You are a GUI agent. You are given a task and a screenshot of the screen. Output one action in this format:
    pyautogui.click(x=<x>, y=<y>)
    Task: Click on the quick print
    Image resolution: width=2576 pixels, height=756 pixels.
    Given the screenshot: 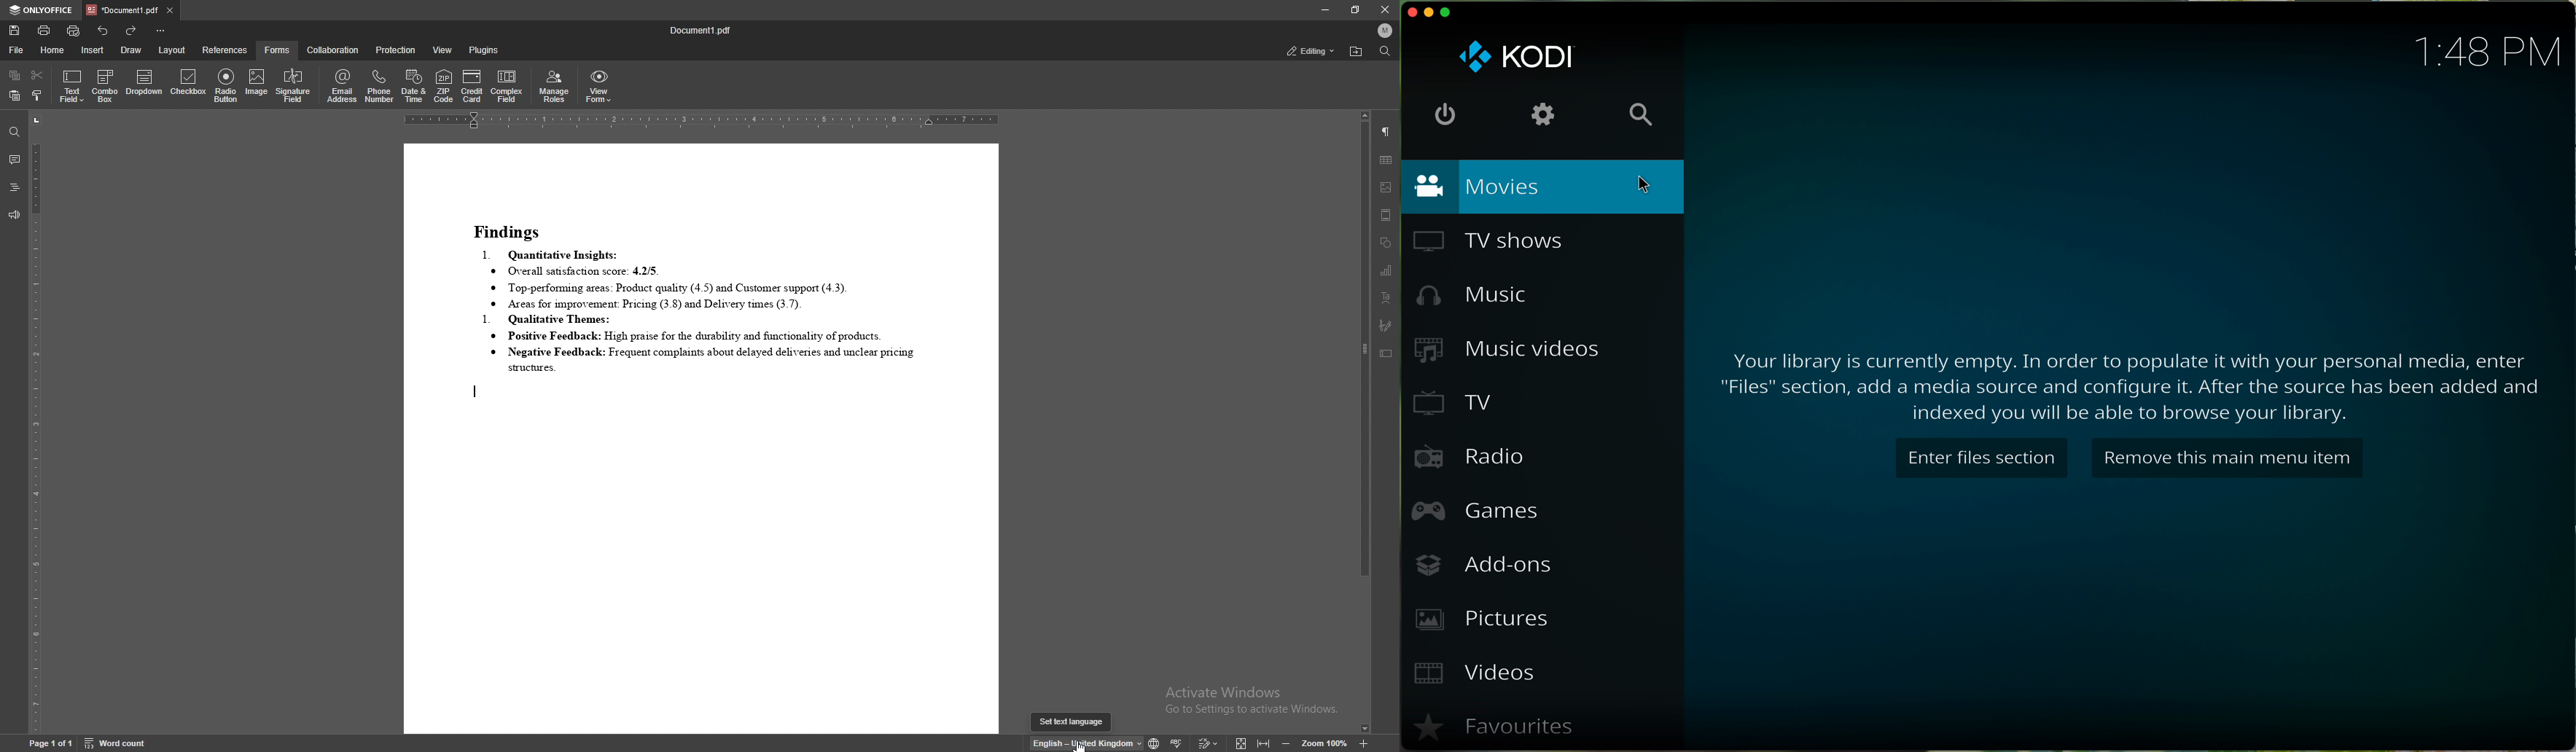 What is the action you would take?
    pyautogui.click(x=74, y=31)
    